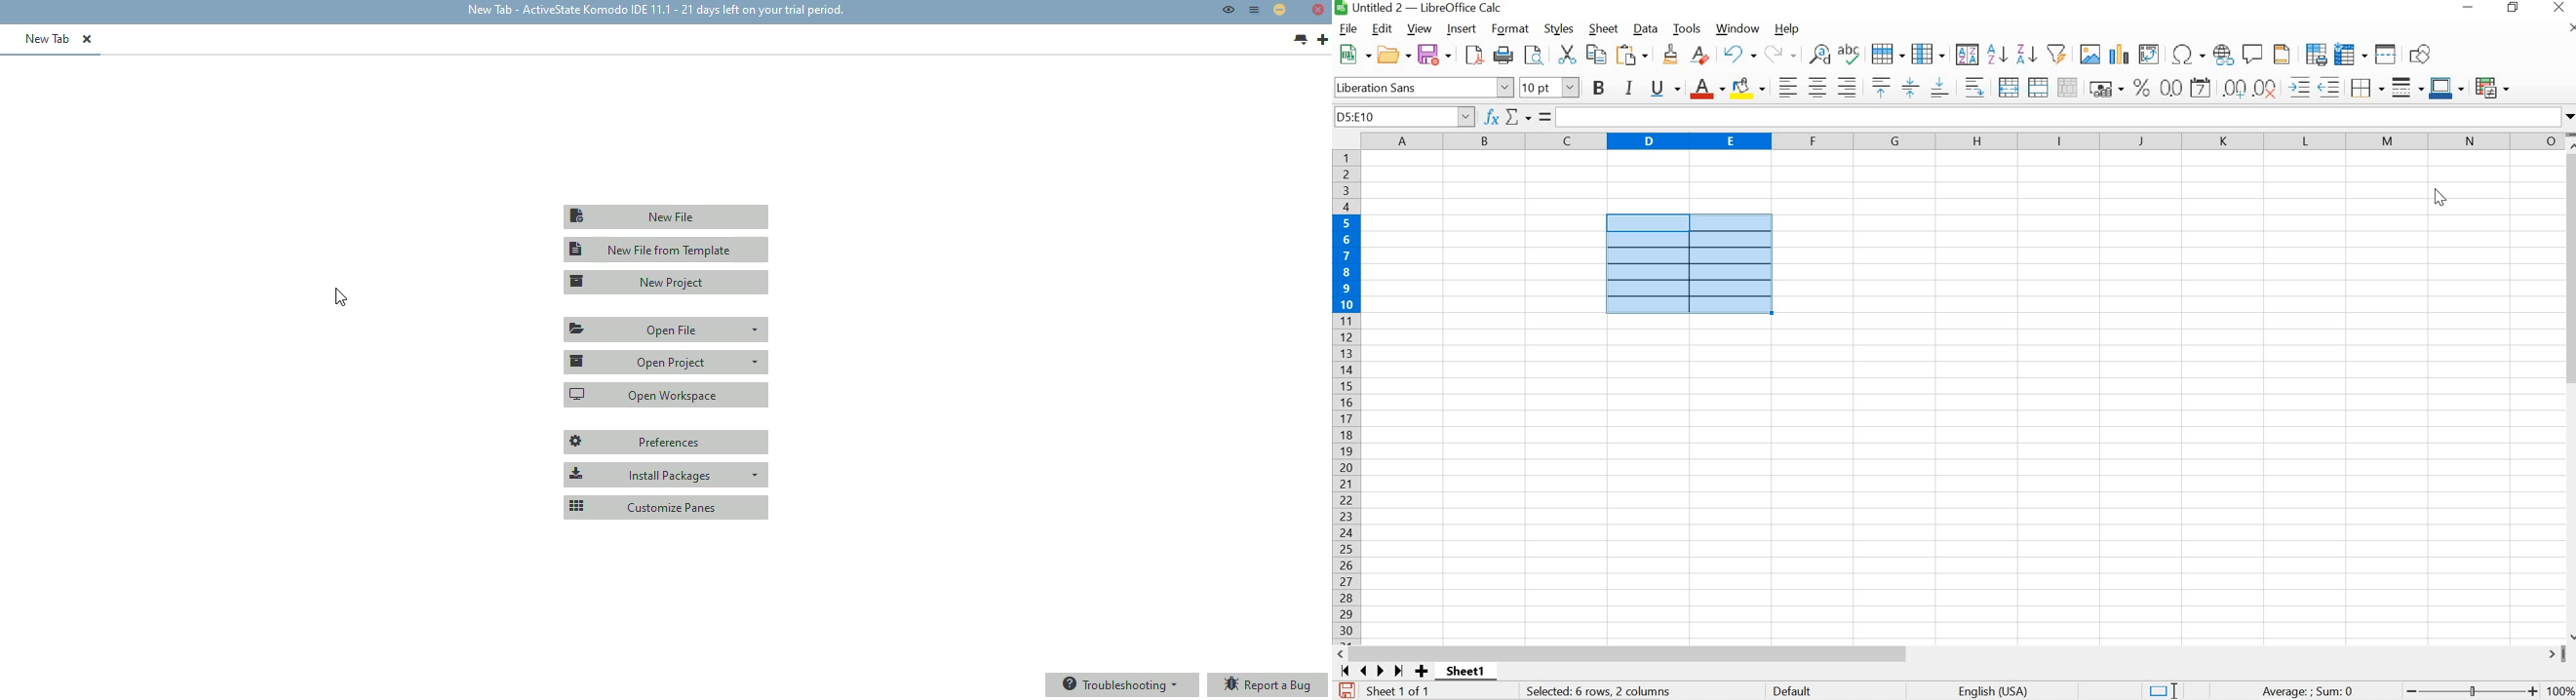 The image size is (2576, 700). What do you see at coordinates (1975, 87) in the screenshot?
I see `WRAP TEXT` at bounding box center [1975, 87].